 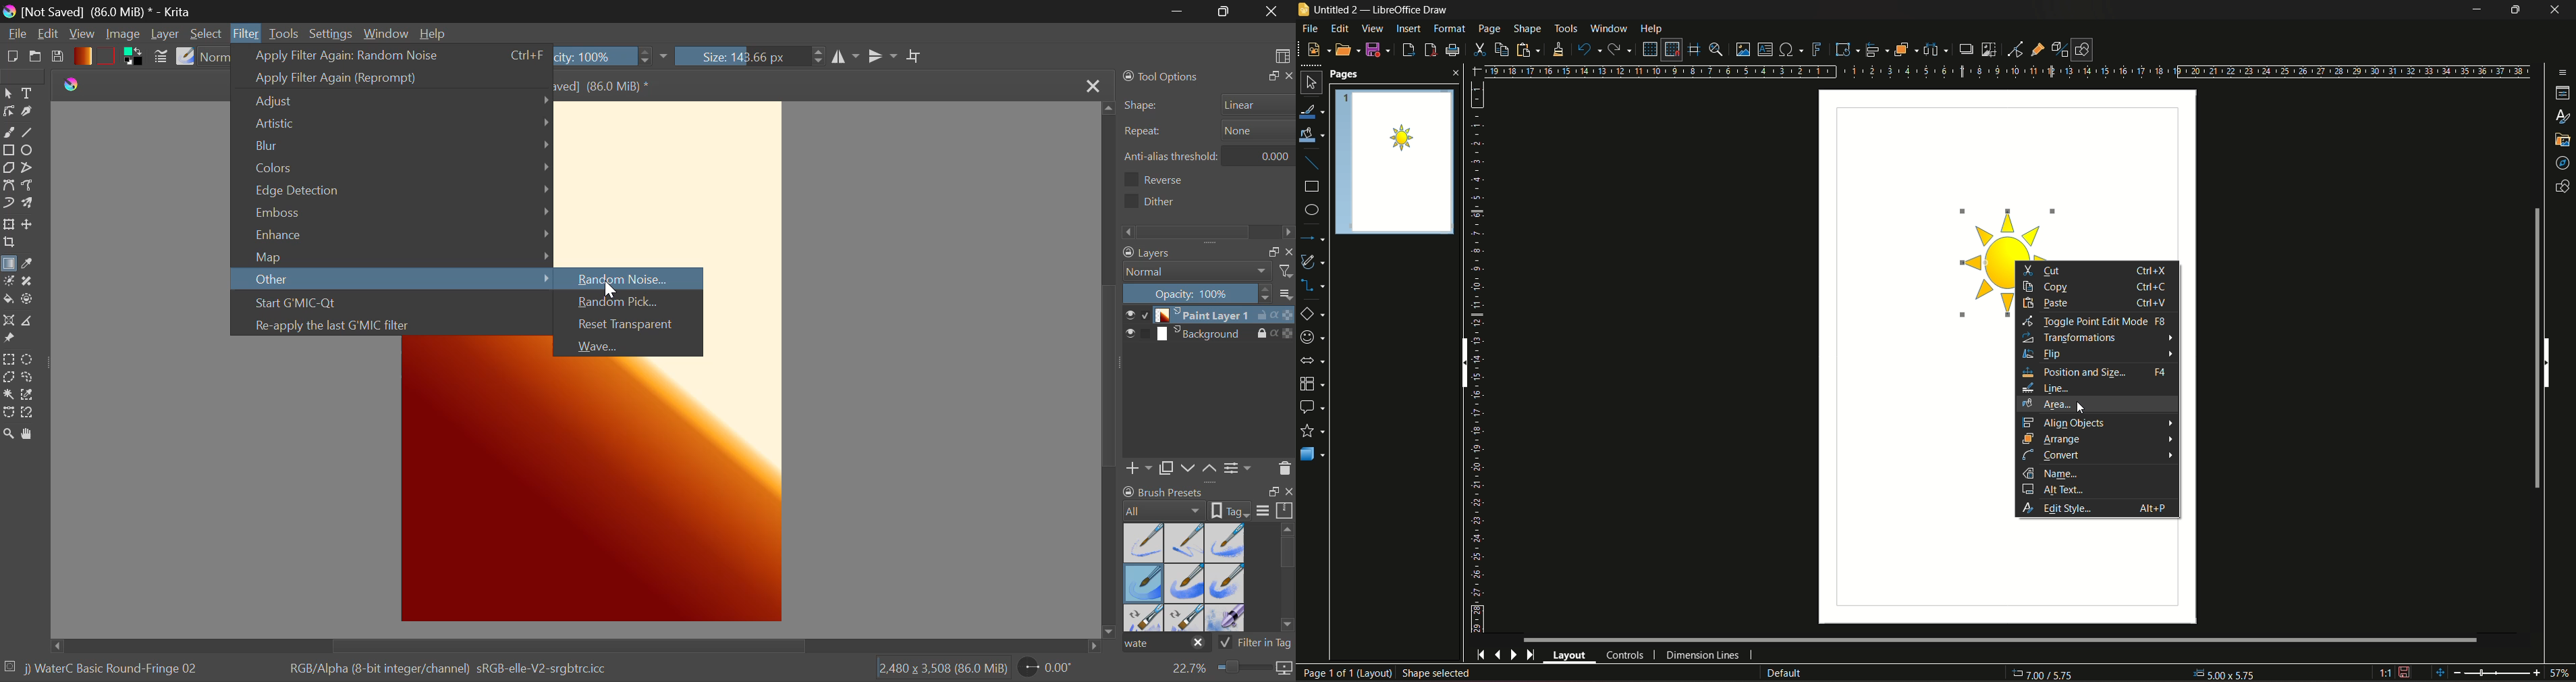 I want to click on Apply Filter Again - Reprompted, so click(x=391, y=76).